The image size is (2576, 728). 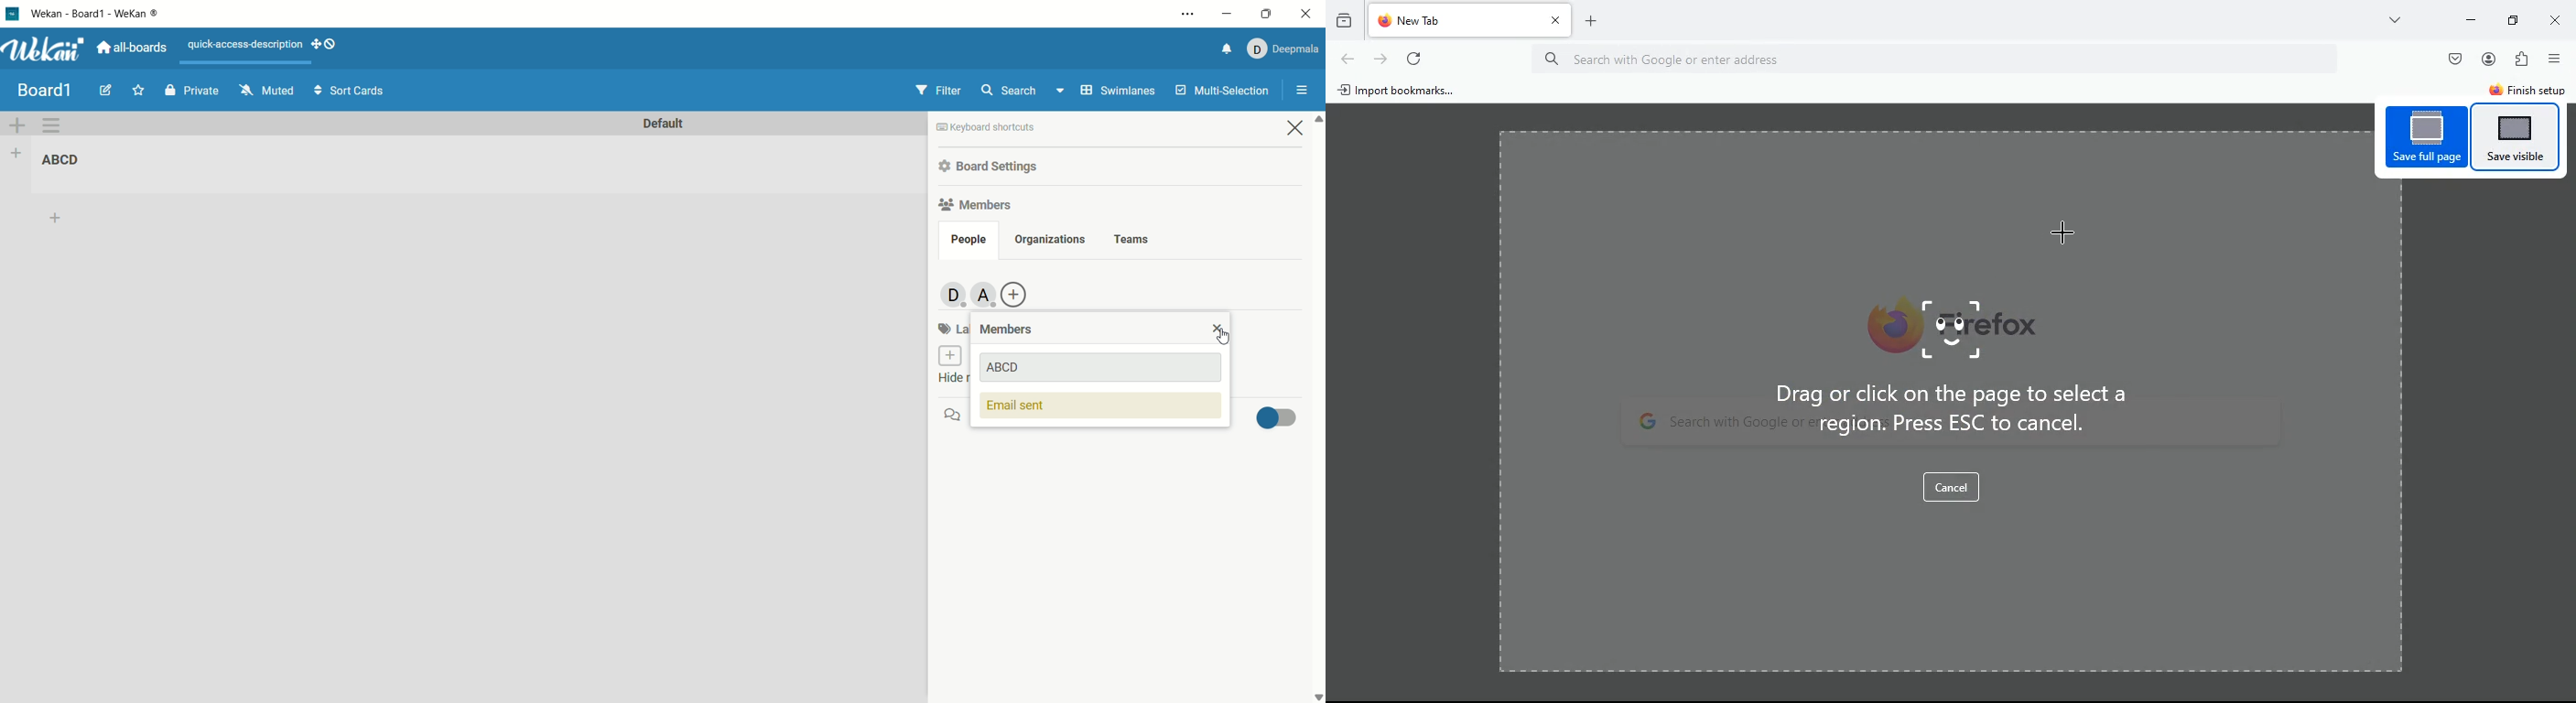 What do you see at coordinates (1102, 407) in the screenshot?
I see `email sent` at bounding box center [1102, 407].